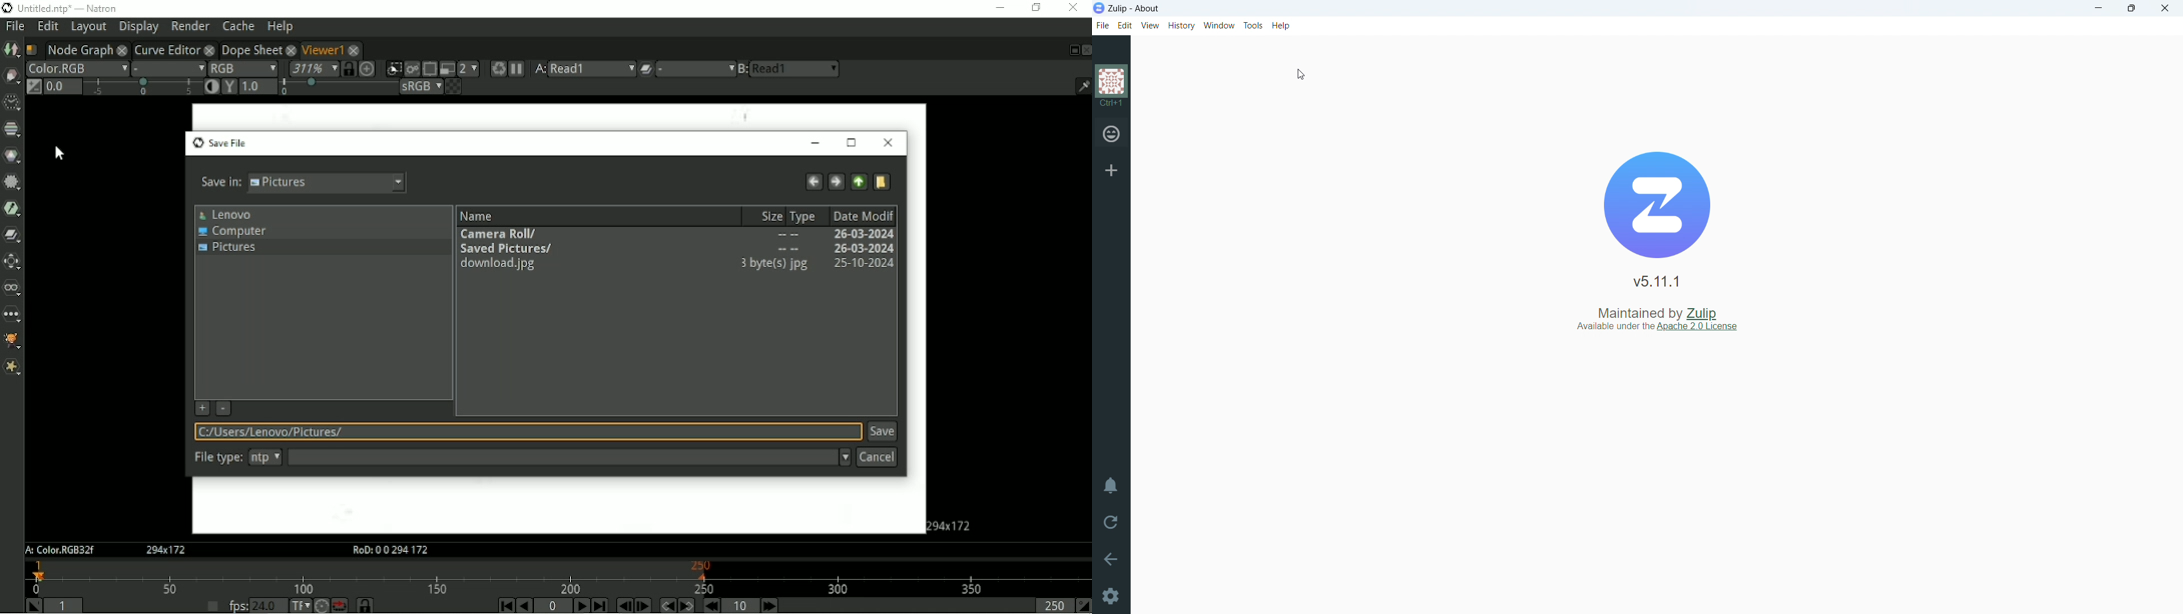 Image resolution: width=2184 pixels, height=616 pixels. I want to click on 24, so click(267, 605).